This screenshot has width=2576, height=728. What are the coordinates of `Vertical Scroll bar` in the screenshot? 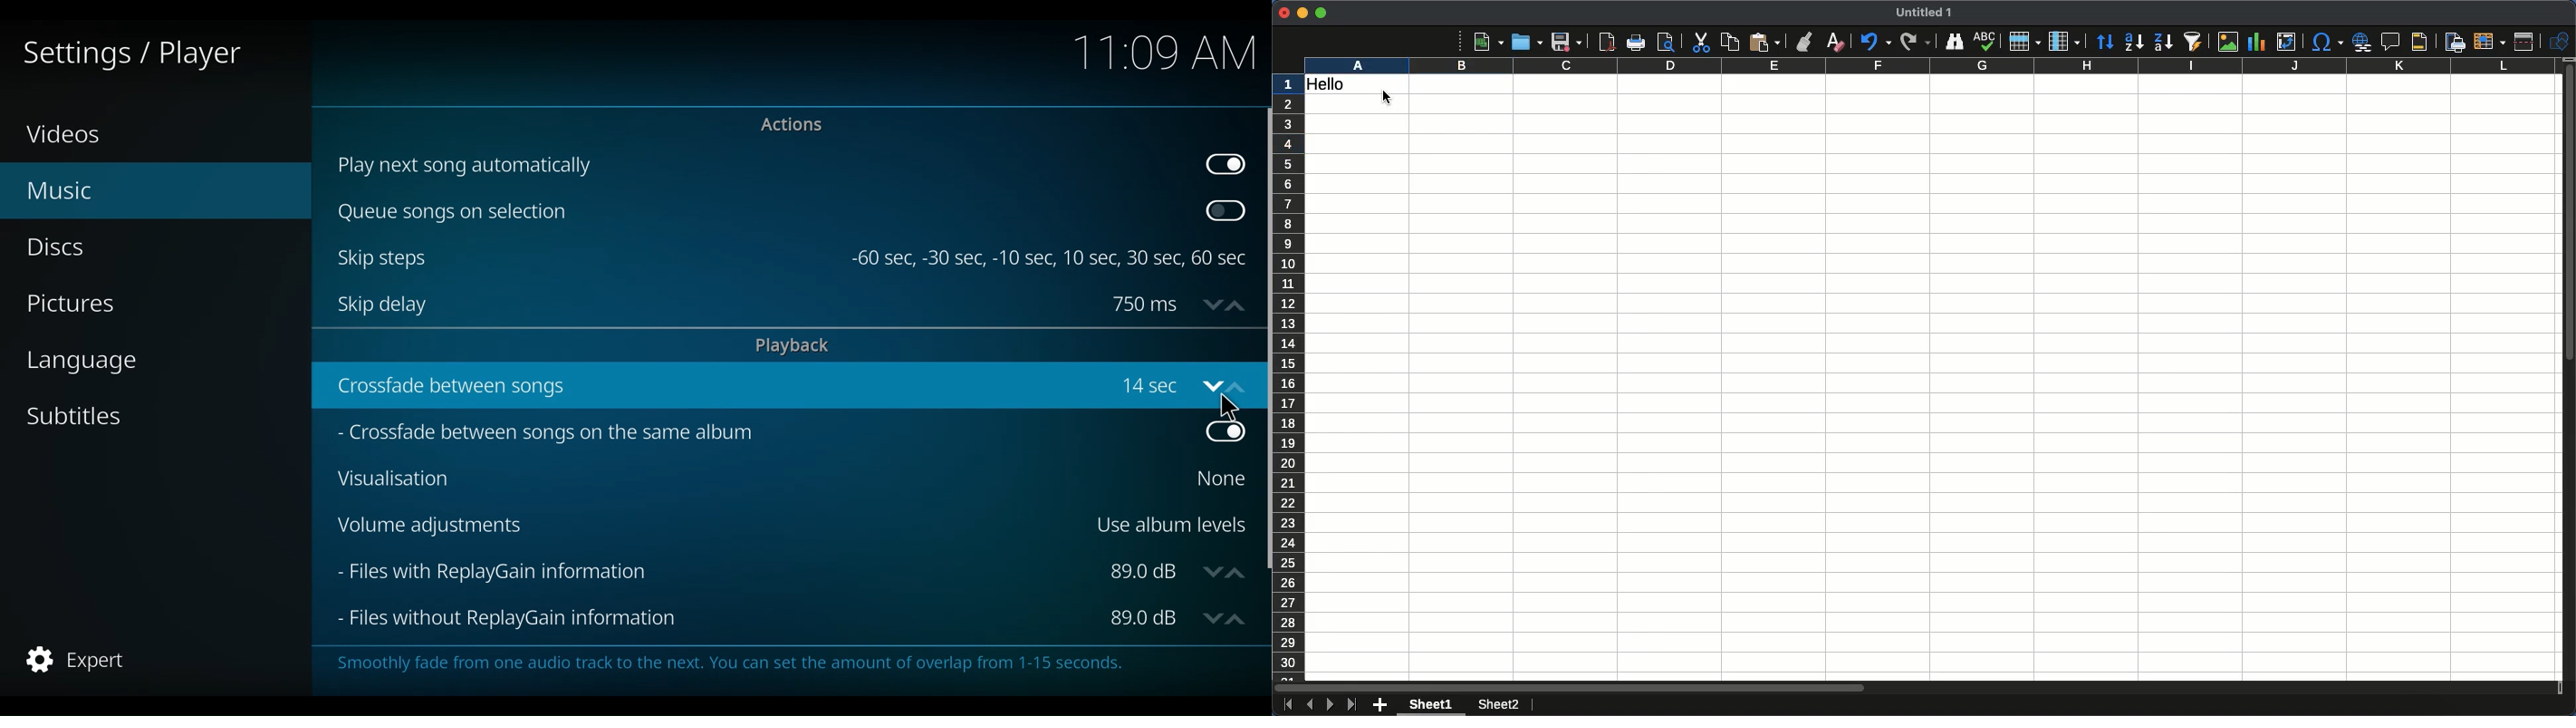 It's located at (1264, 337).